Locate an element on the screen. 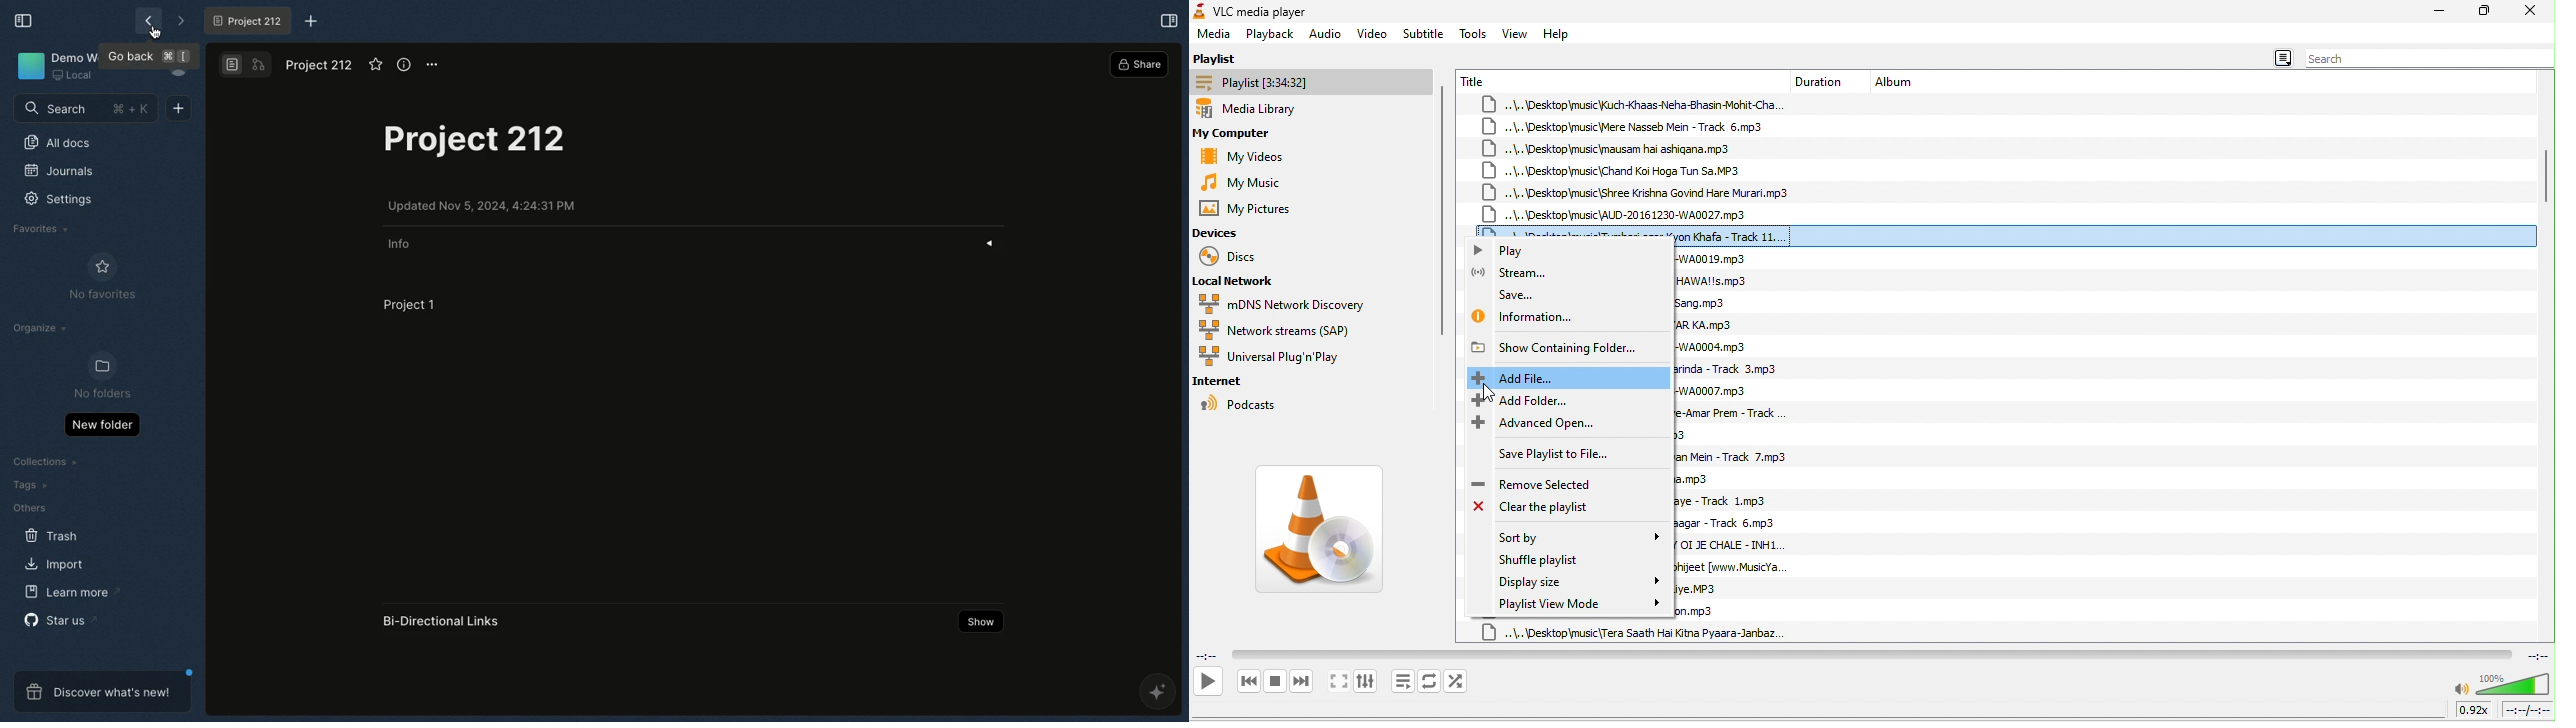 This screenshot has width=2576, height=728. New doc is located at coordinates (182, 111).